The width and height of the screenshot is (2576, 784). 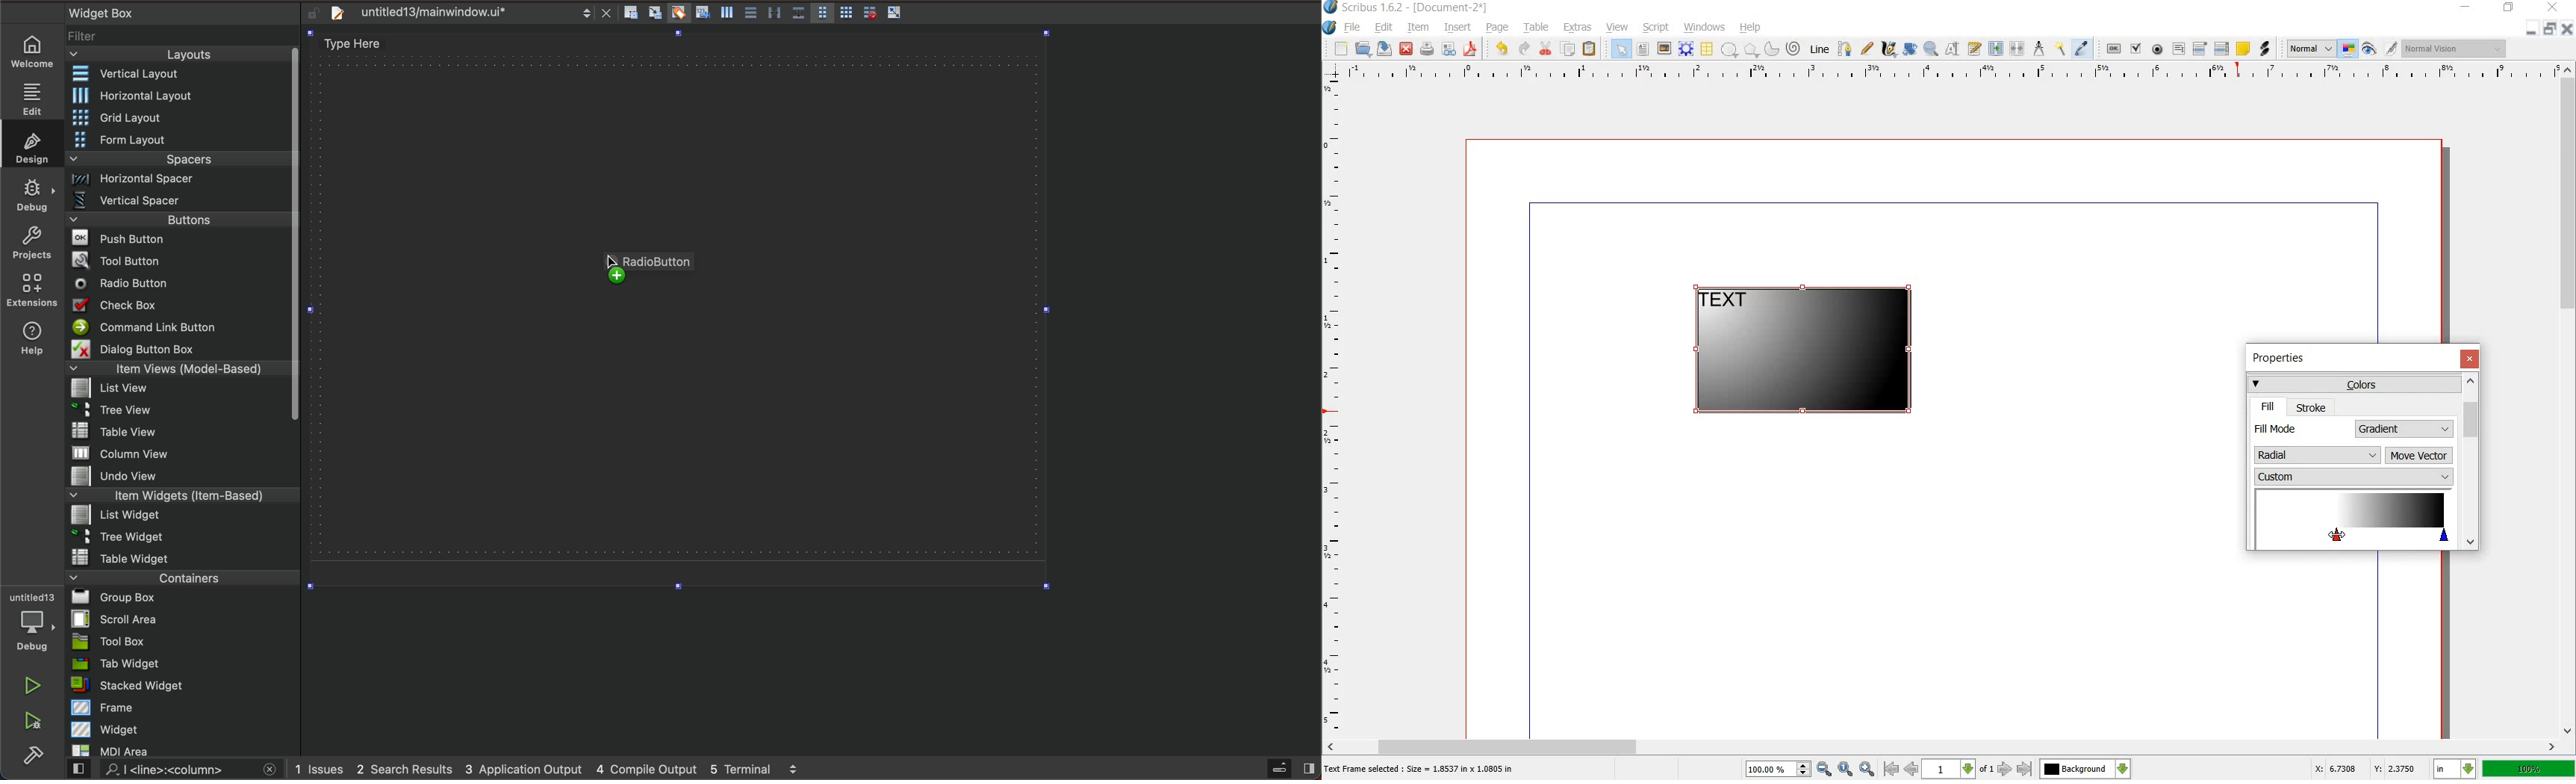 What do you see at coordinates (180, 141) in the screenshot?
I see `` at bounding box center [180, 141].